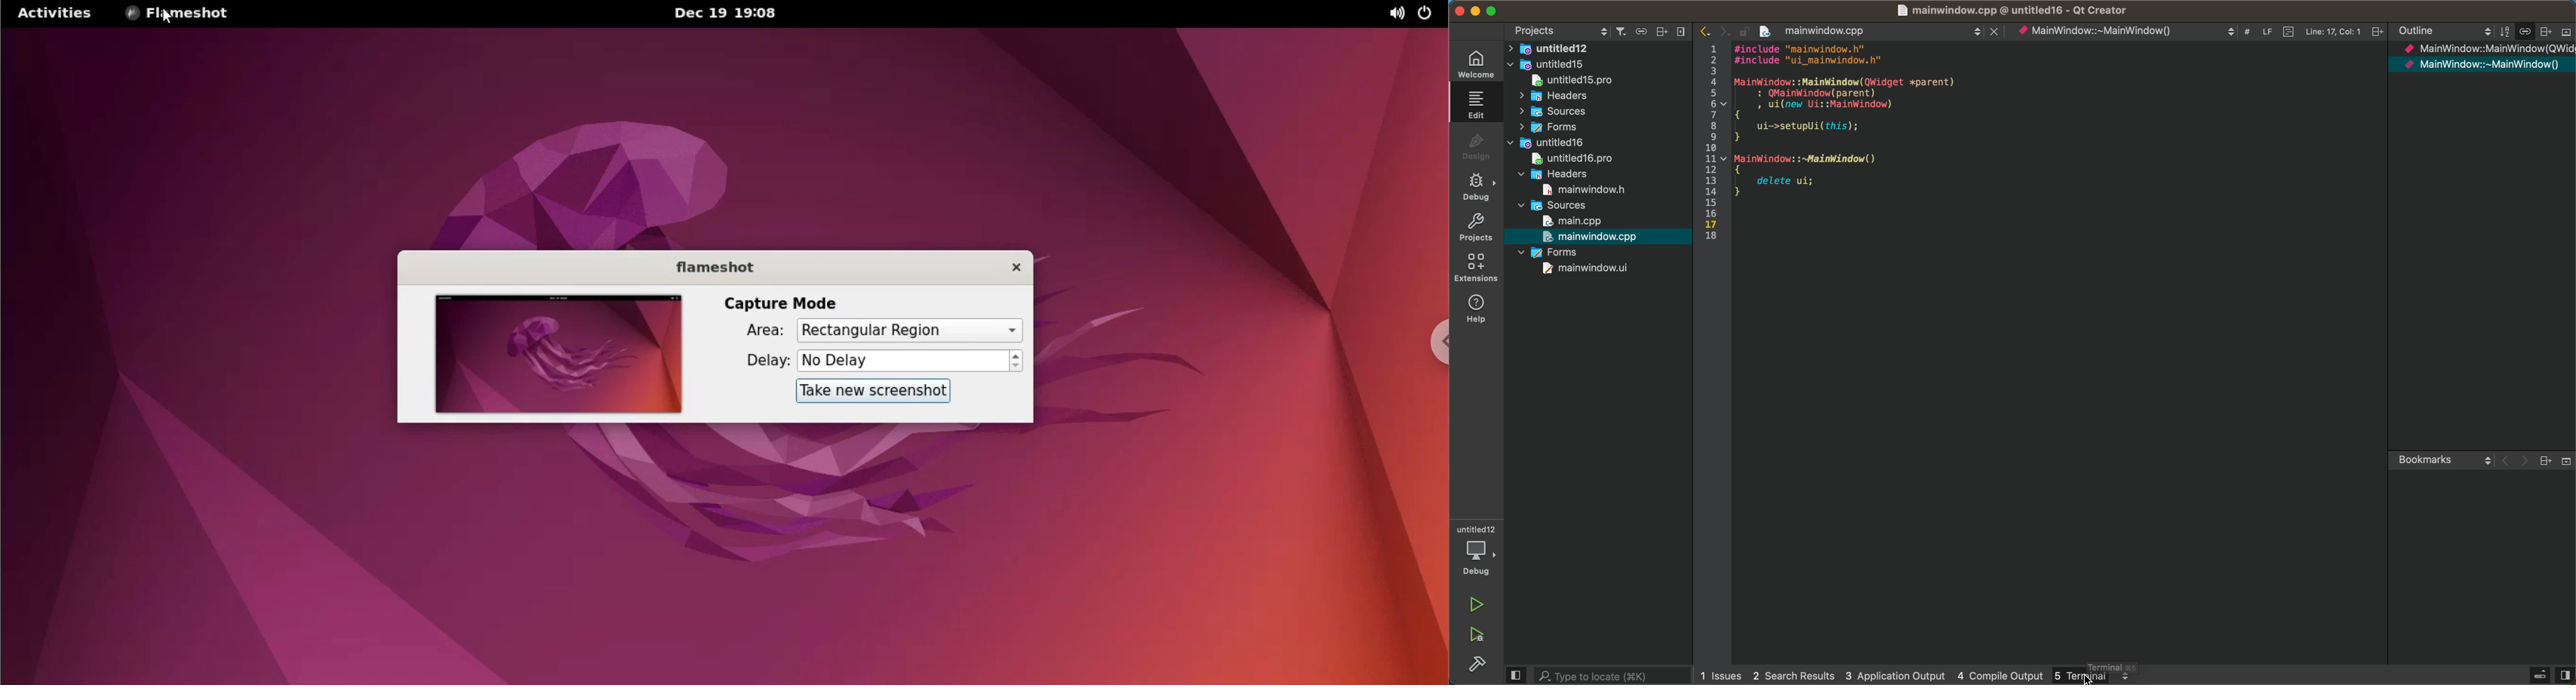  Describe the element at coordinates (2565, 675) in the screenshot. I see `side panle` at that location.